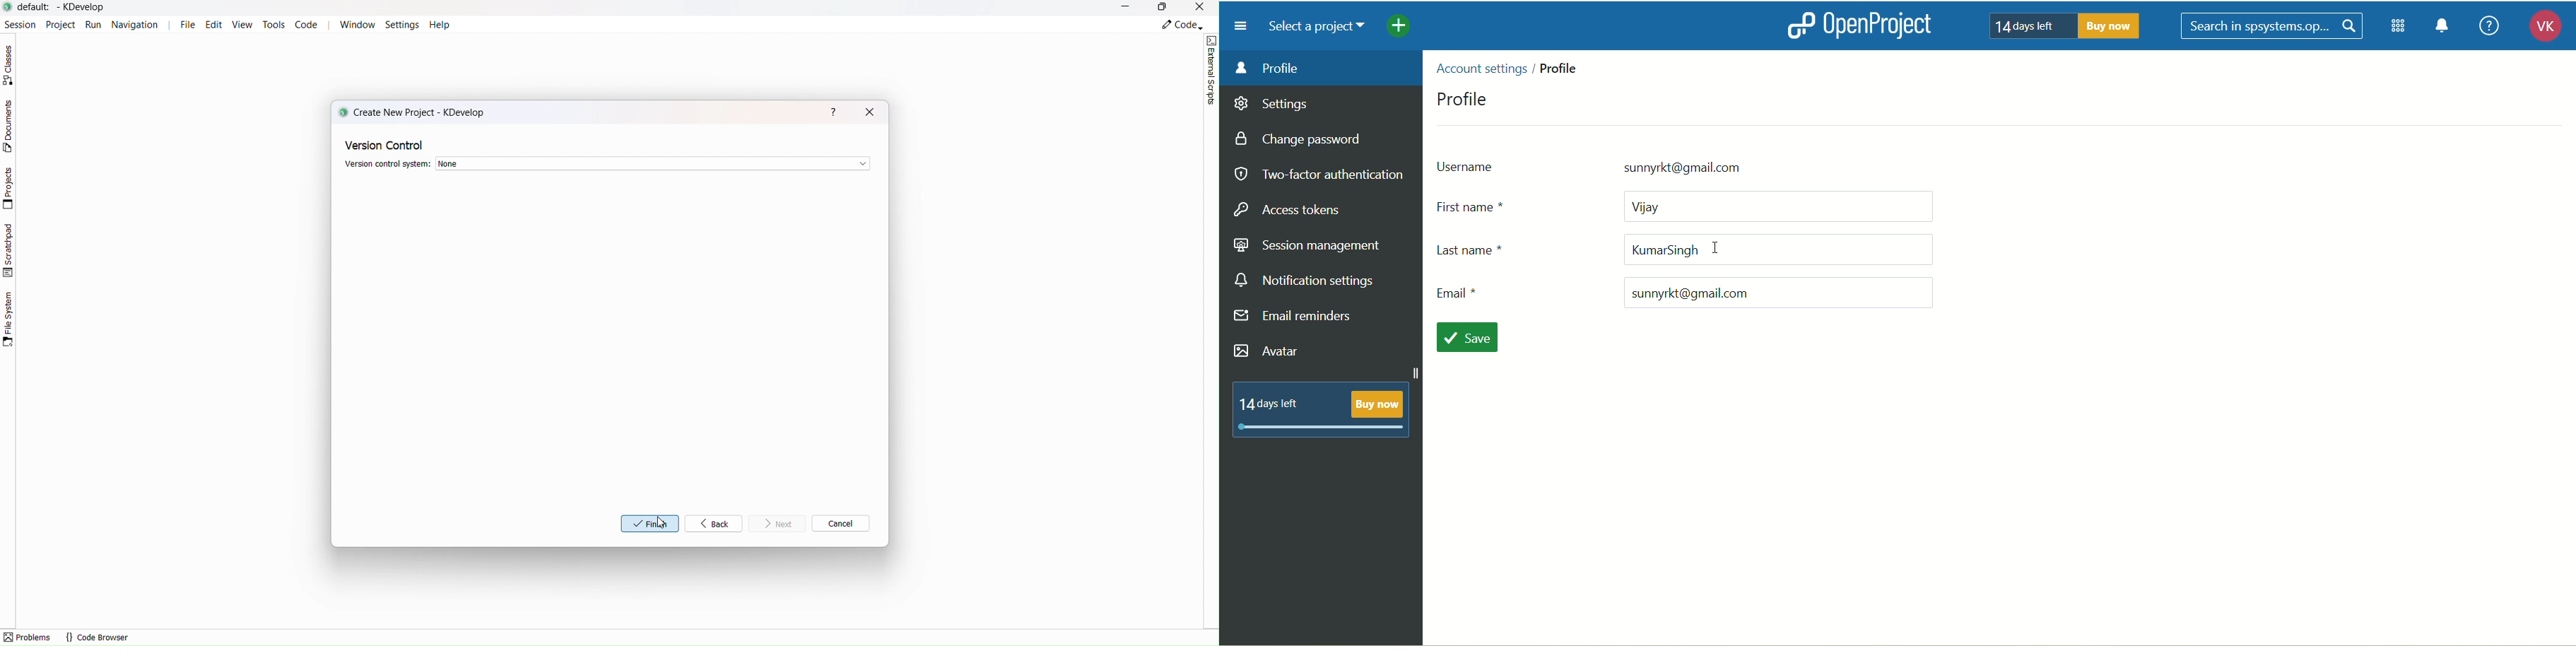  I want to click on problems, so click(28, 637).